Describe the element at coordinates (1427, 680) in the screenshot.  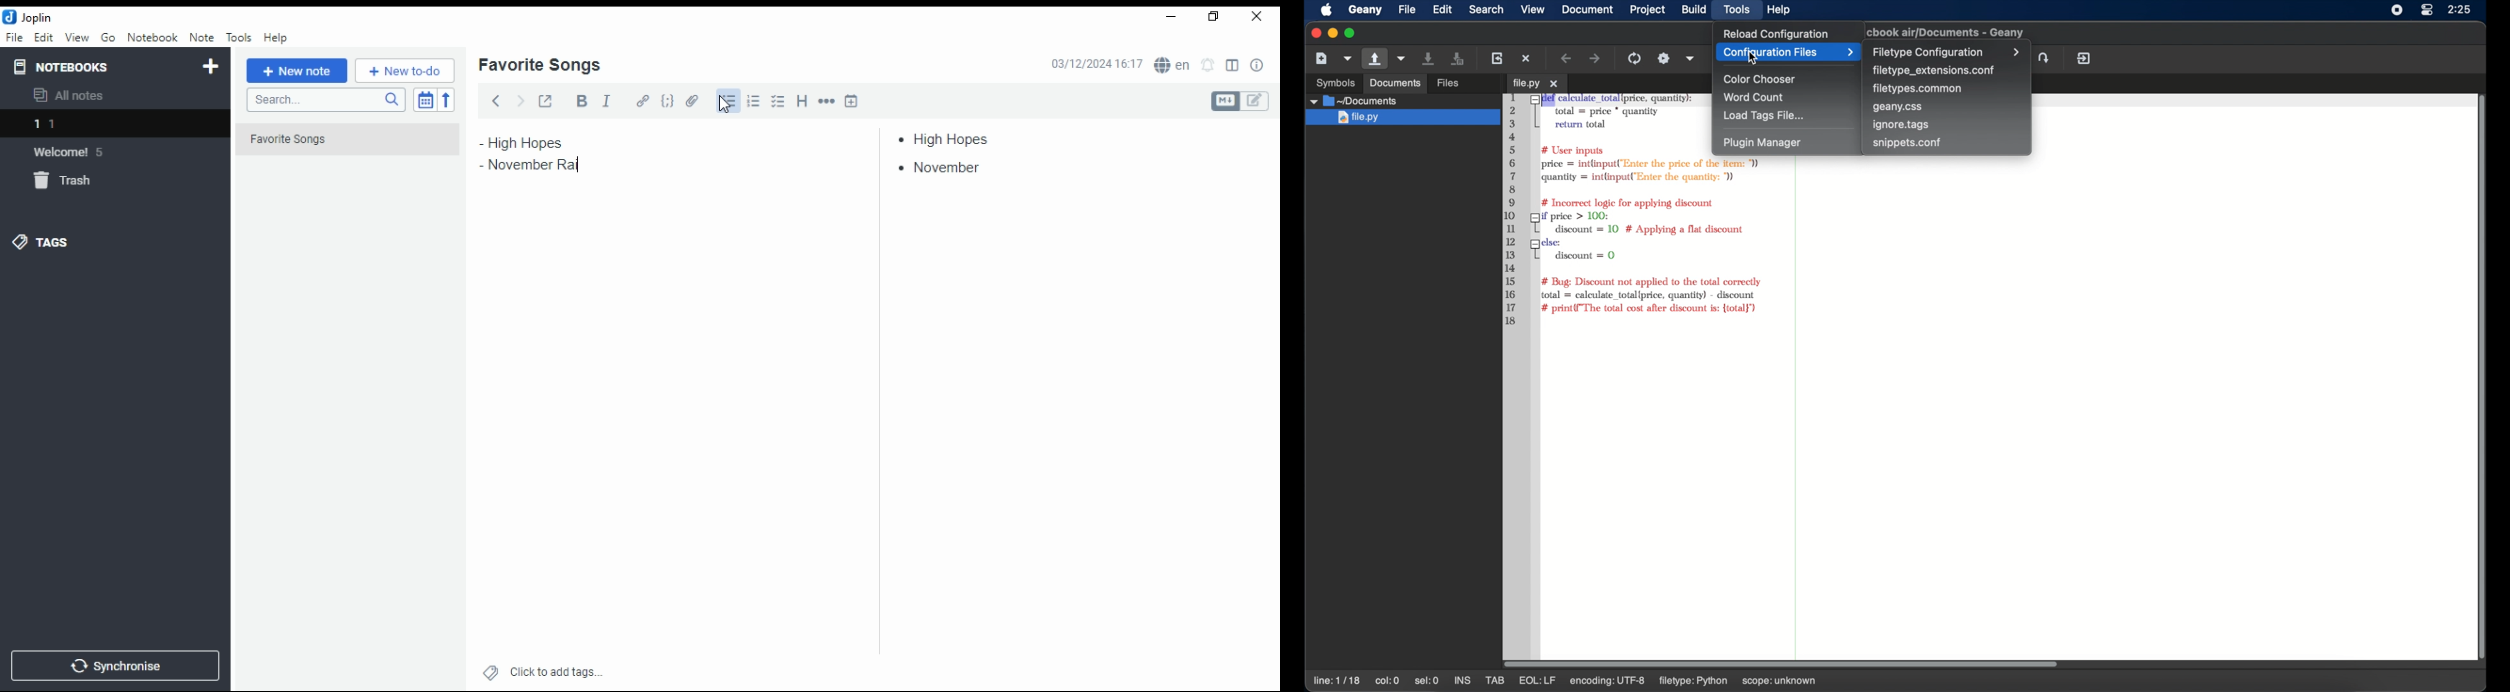
I see `sel:0` at that location.